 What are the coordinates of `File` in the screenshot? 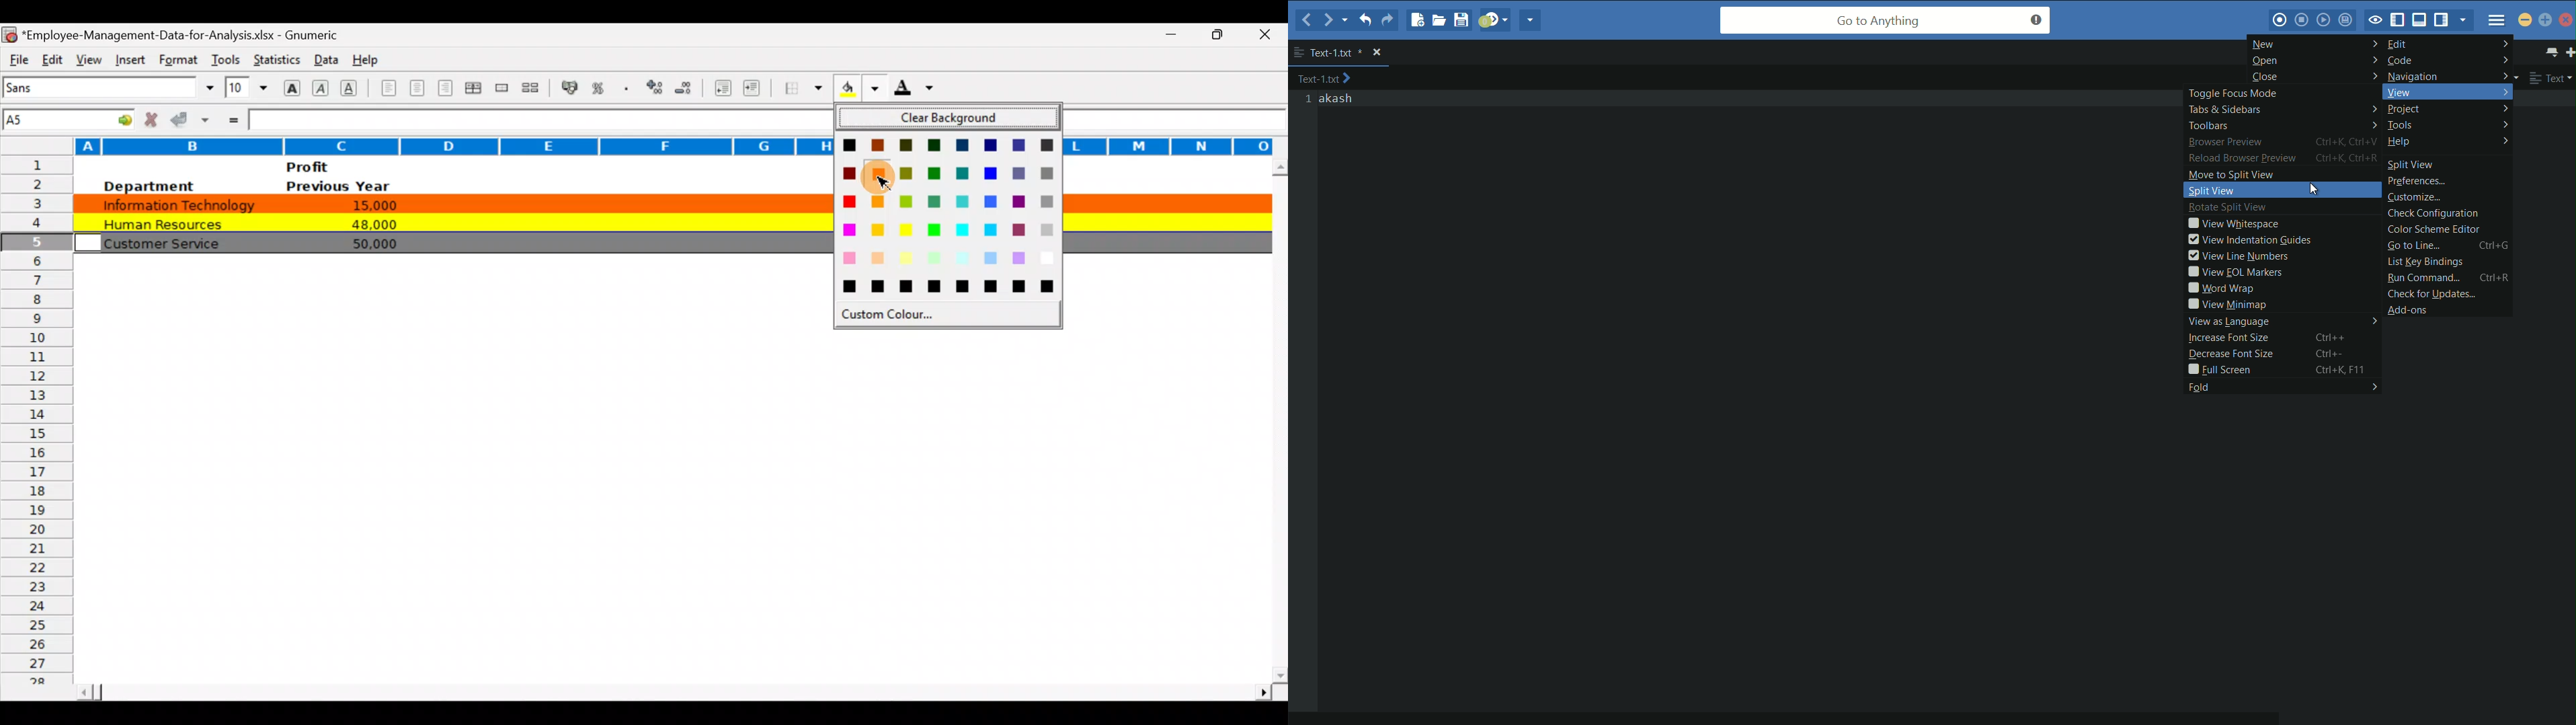 It's located at (17, 58).